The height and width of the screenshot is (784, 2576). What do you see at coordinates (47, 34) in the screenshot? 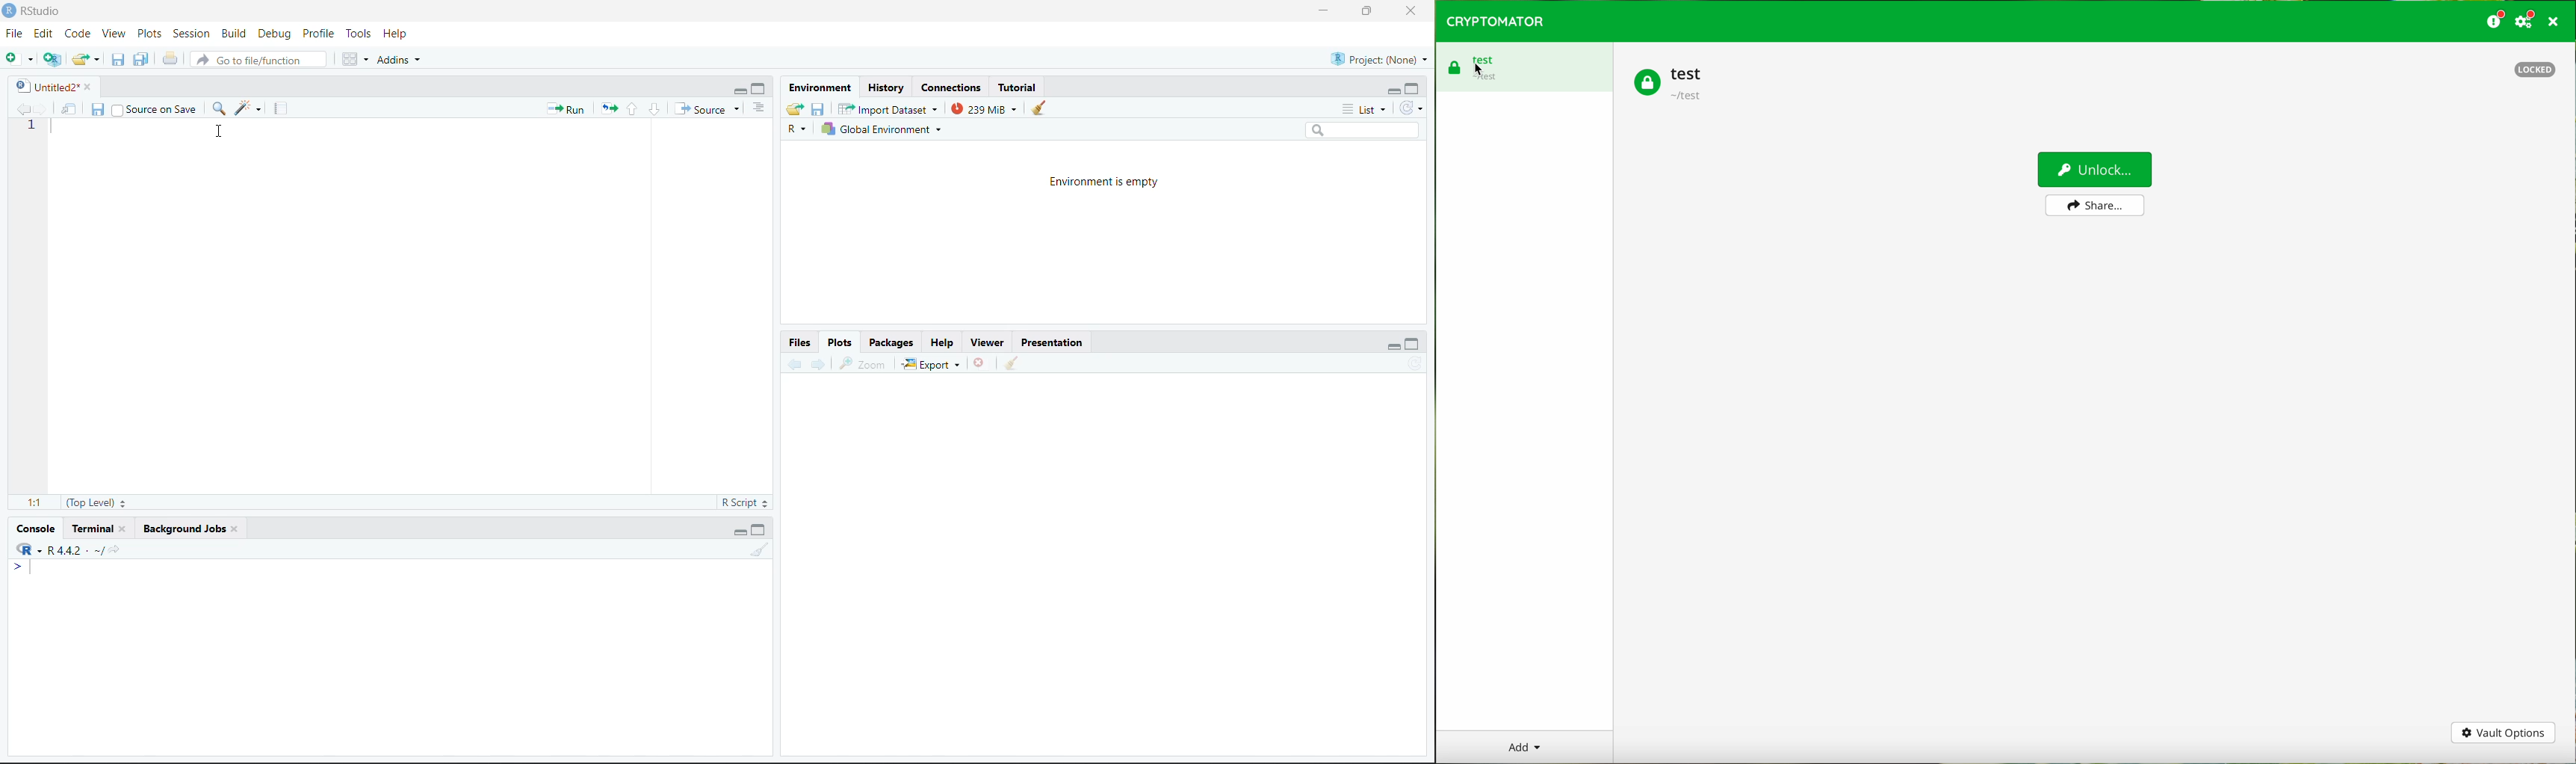
I see `Edit` at bounding box center [47, 34].